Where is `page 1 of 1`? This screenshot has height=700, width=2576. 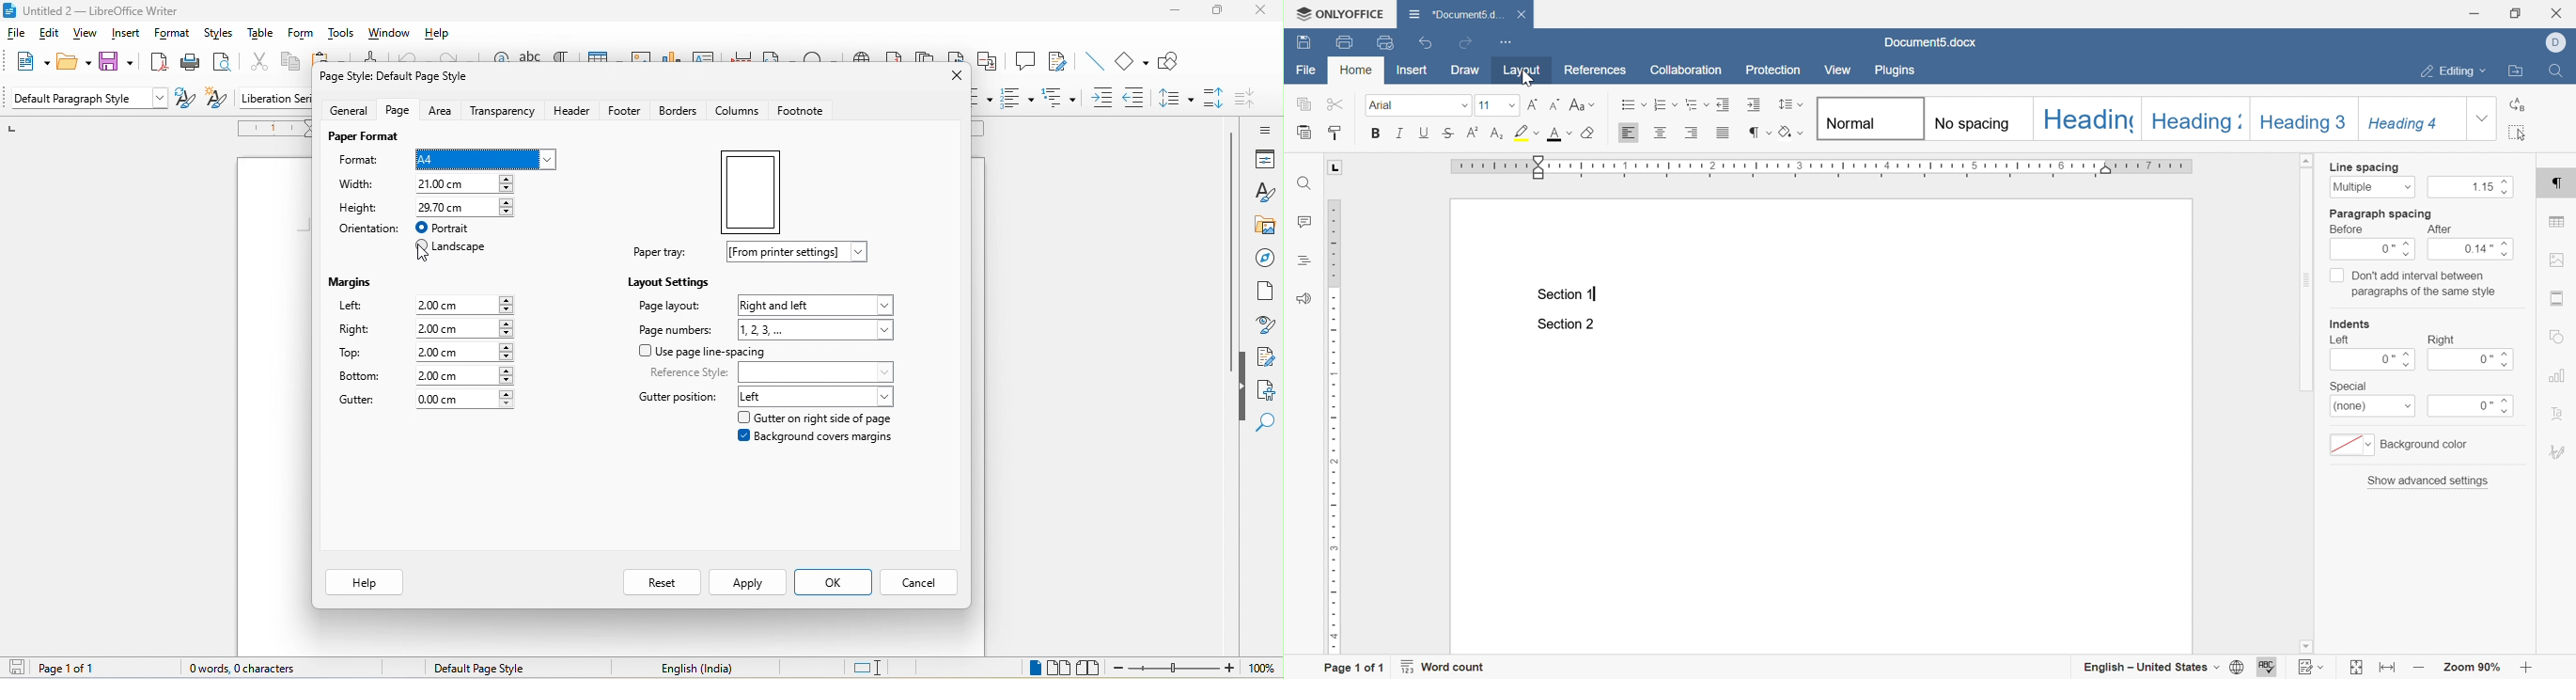 page 1 of 1 is located at coordinates (51, 668).